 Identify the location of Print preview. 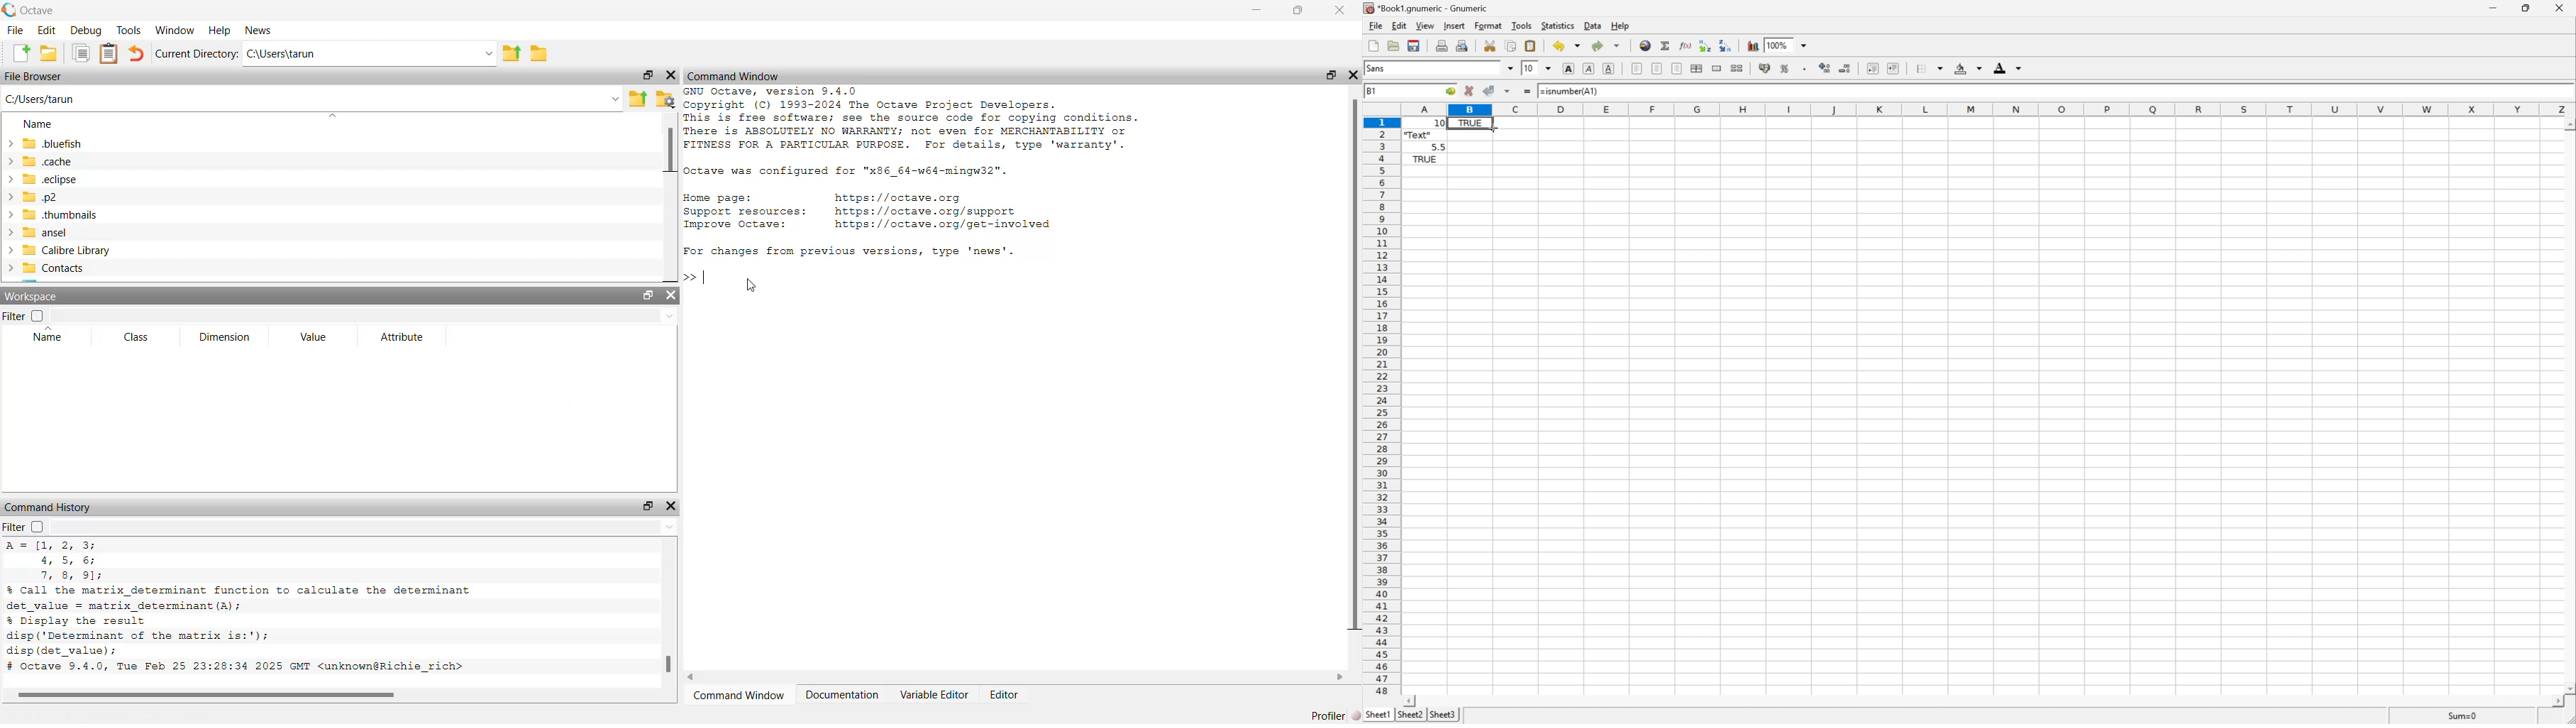
(1462, 45).